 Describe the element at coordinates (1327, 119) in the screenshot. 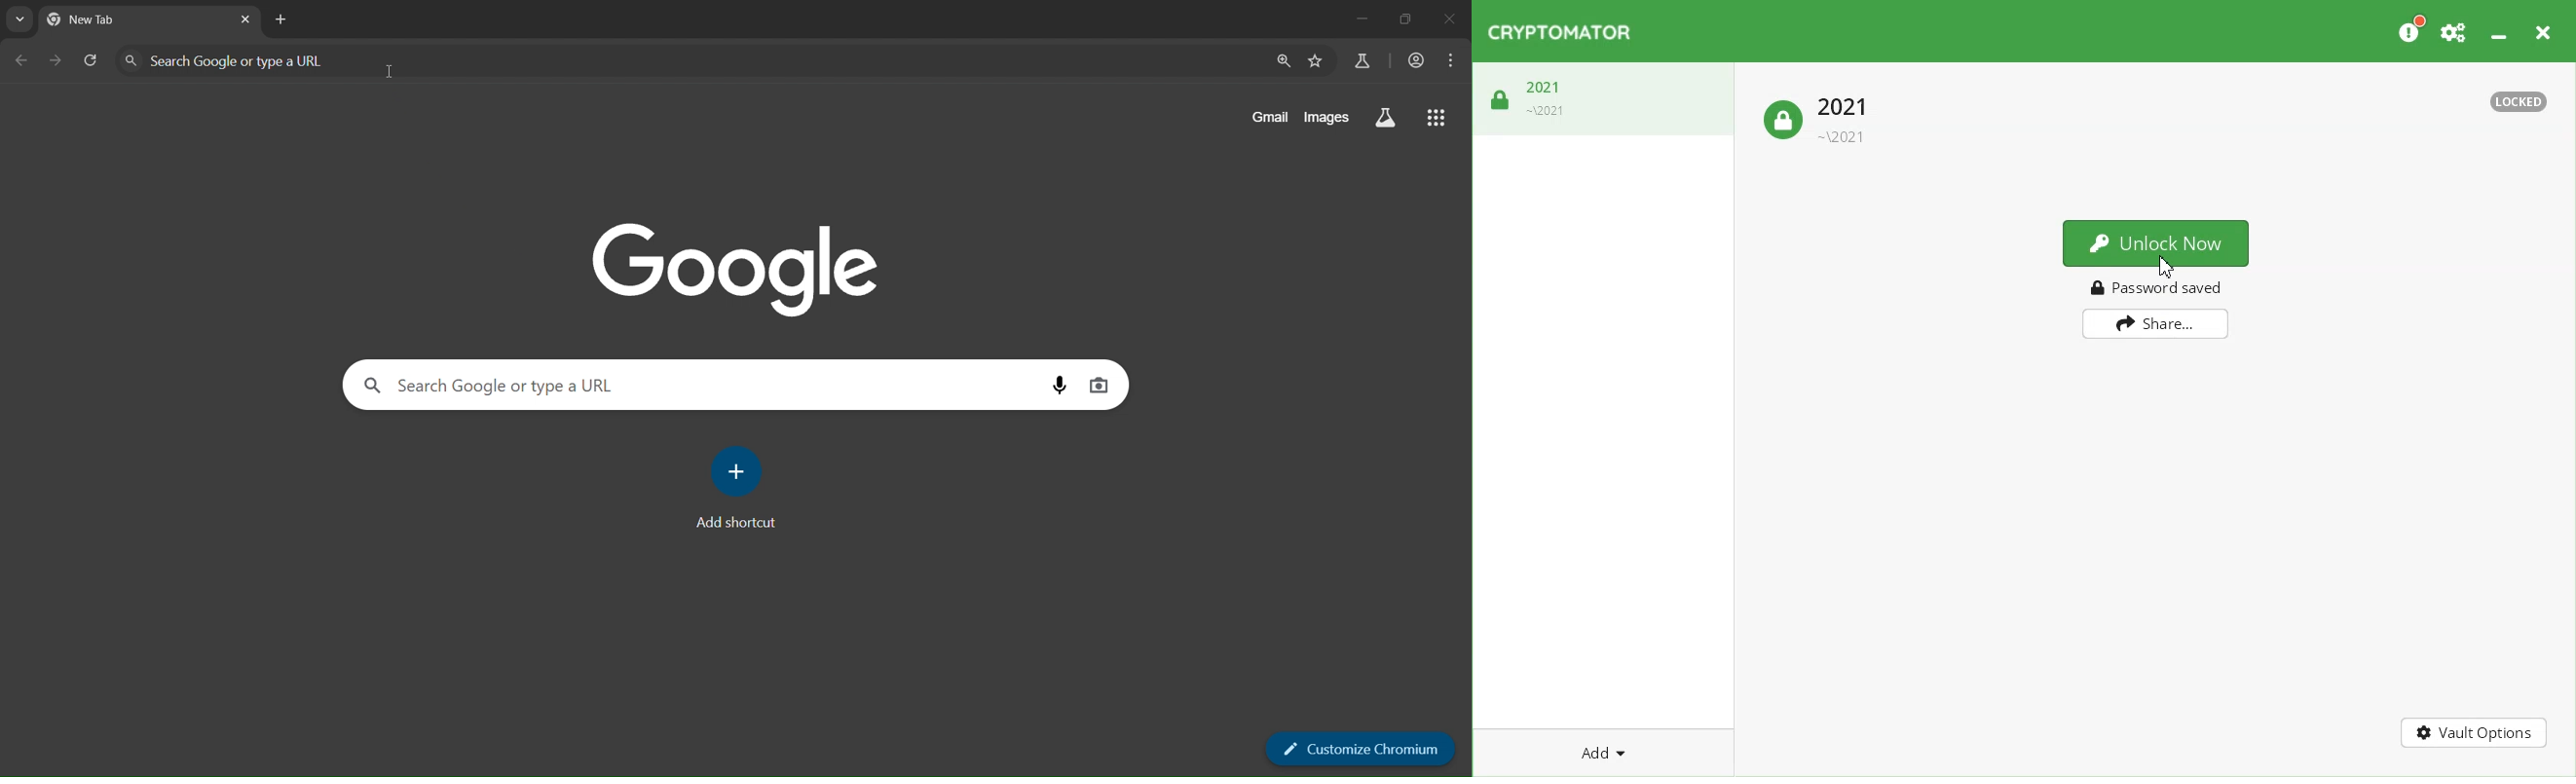

I see `images` at that location.